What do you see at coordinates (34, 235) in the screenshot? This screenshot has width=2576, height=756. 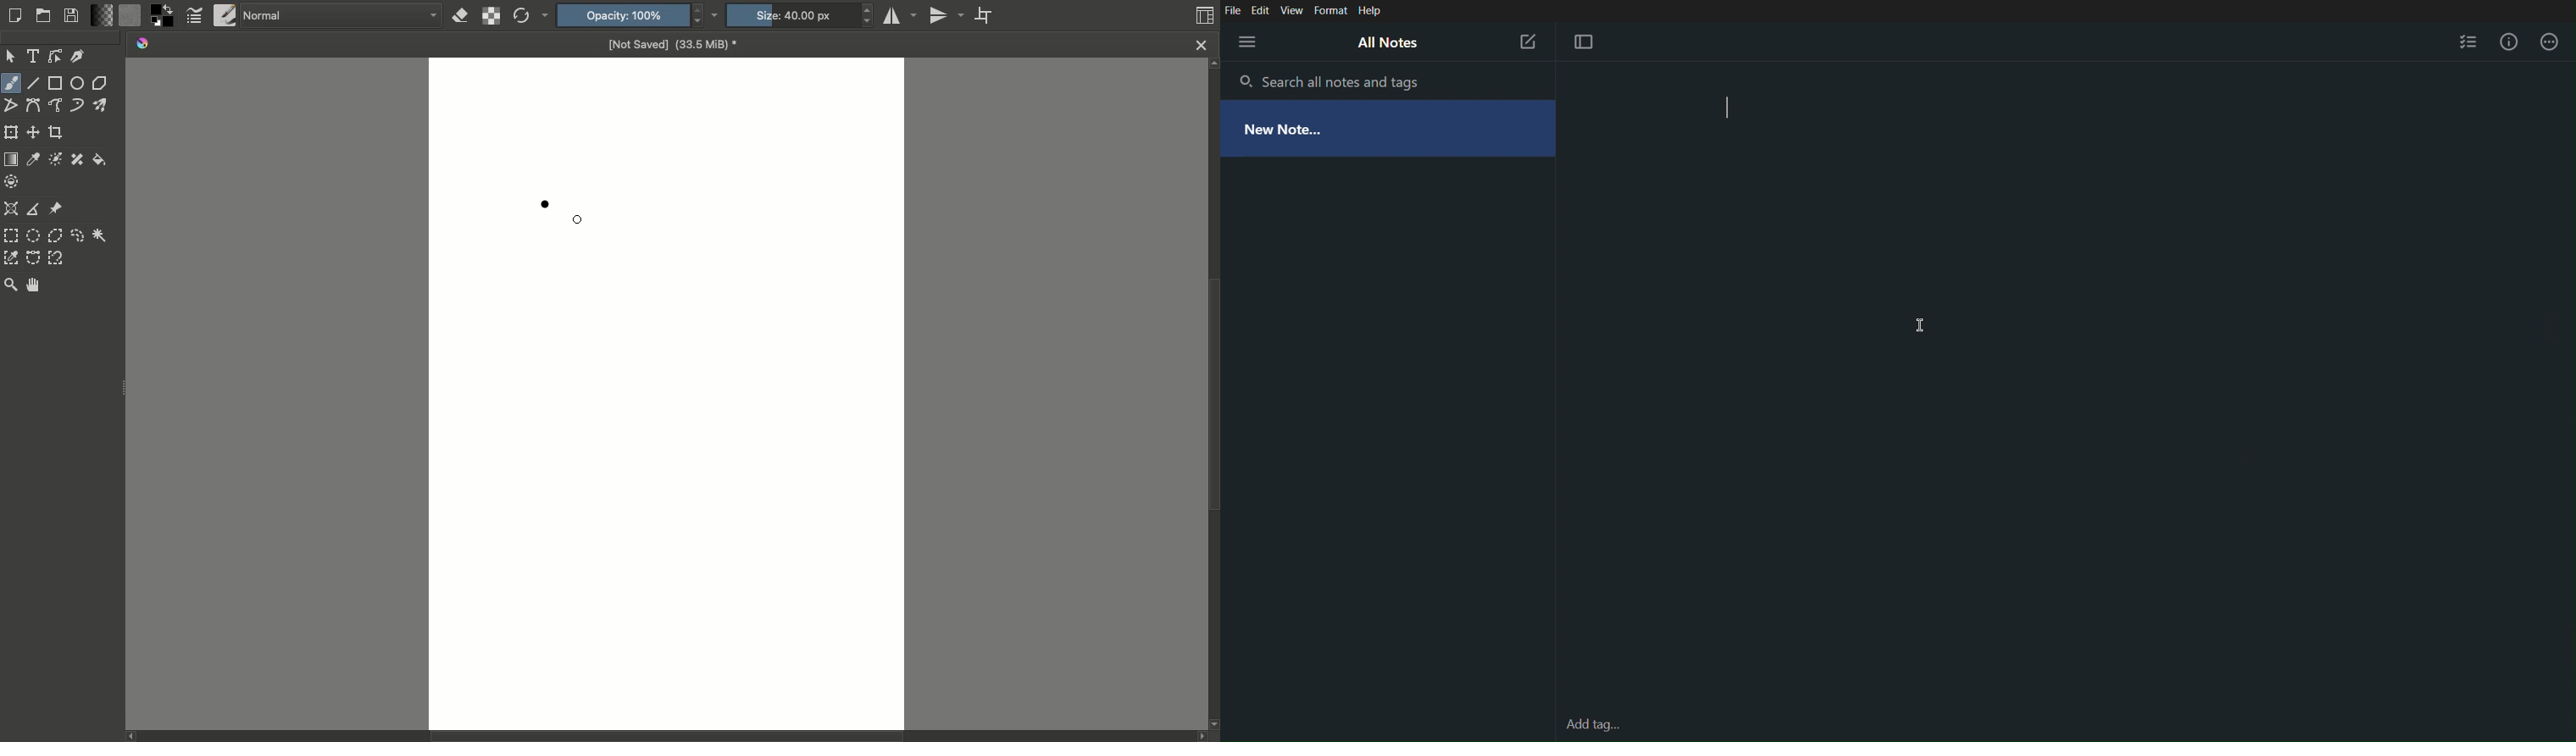 I see `Elliptical  selection tool` at bounding box center [34, 235].